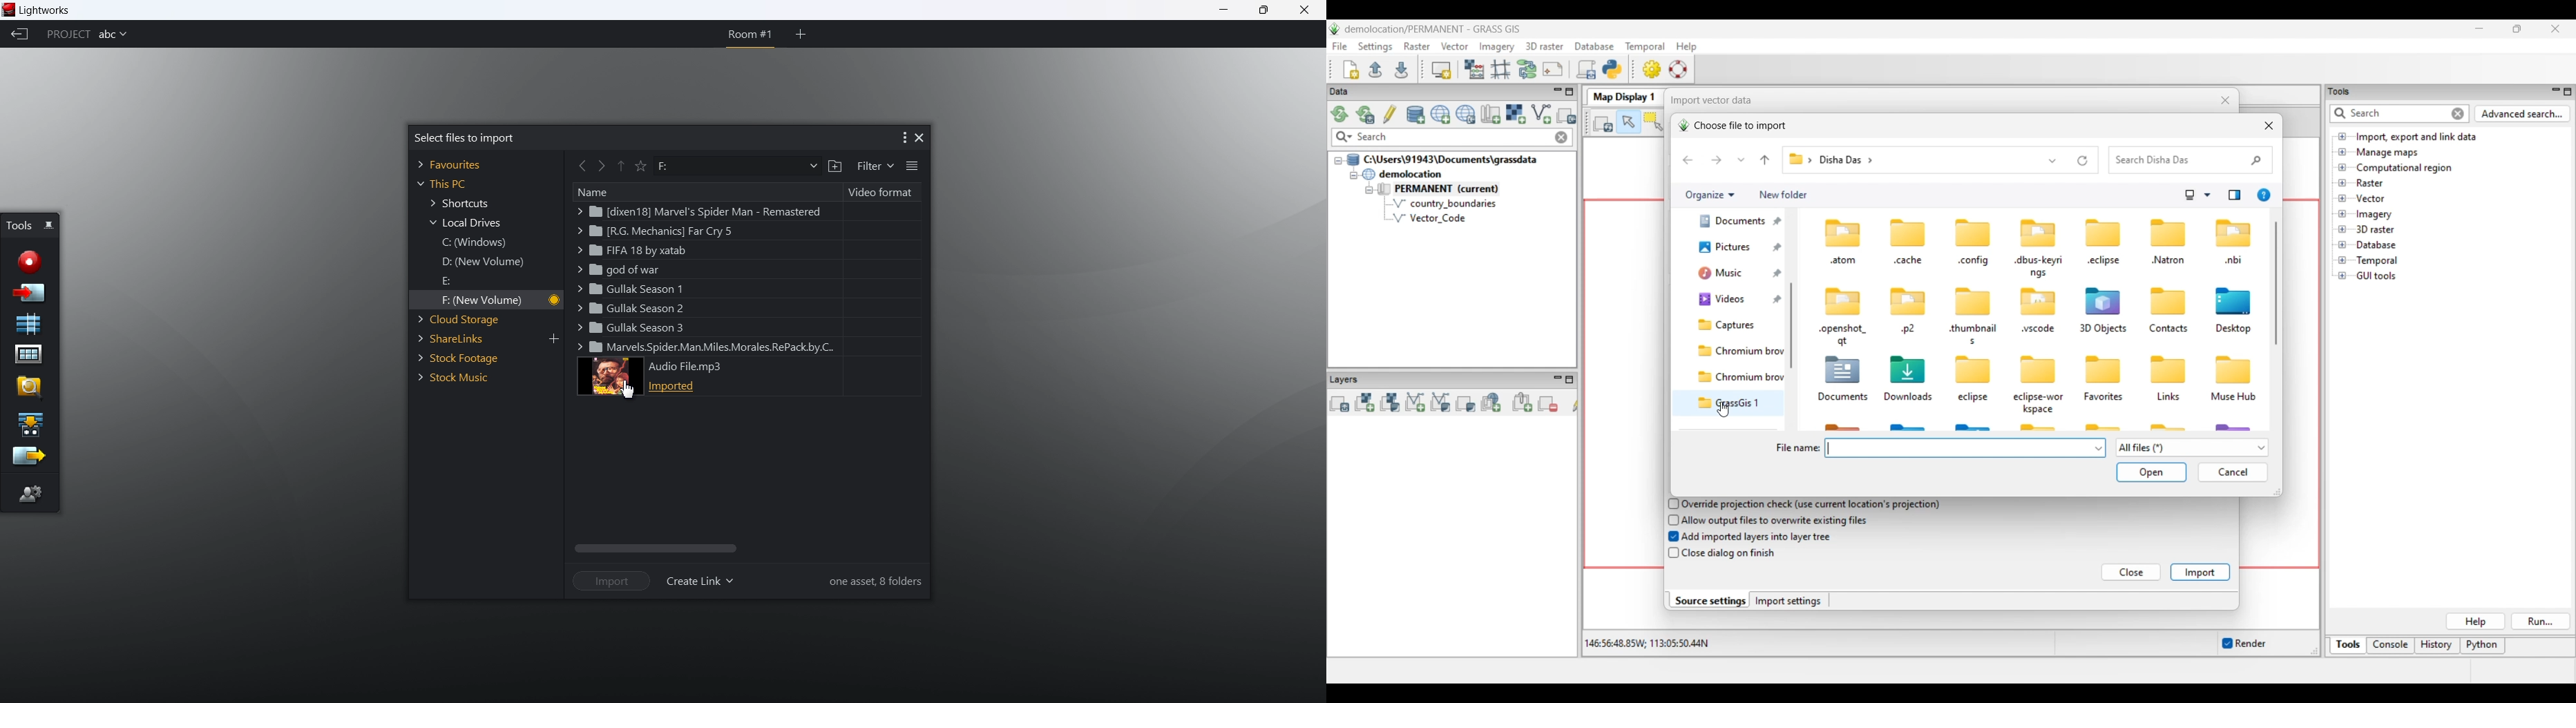  What do you see at coordinates (801, 34) in the screenshot?
I see `add room` at bounding box center [801, 34].